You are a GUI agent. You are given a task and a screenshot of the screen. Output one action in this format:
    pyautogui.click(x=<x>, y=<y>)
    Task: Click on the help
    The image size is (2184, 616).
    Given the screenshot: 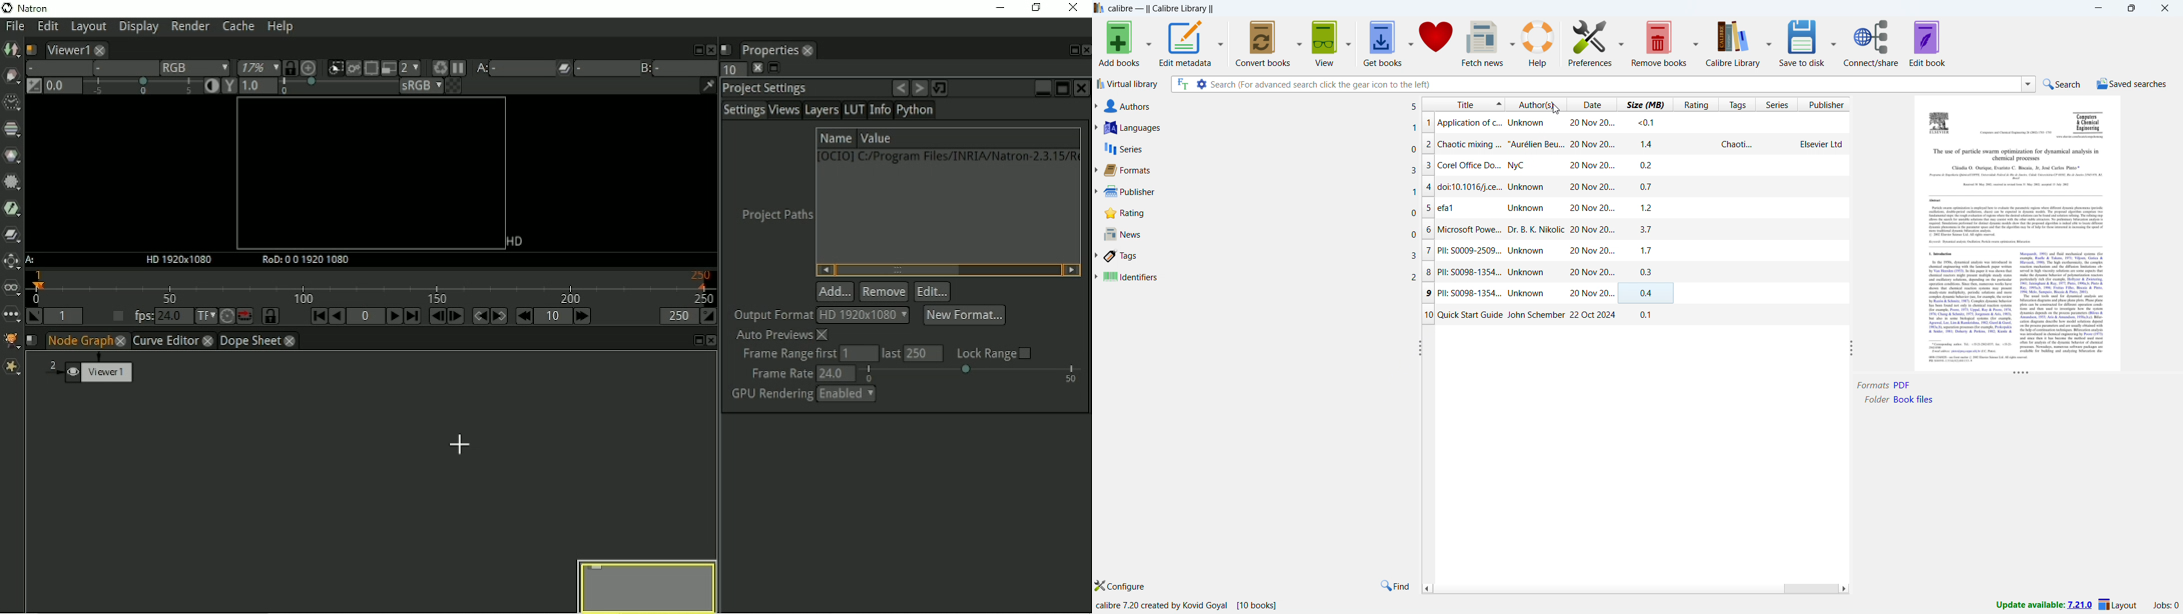 What is the action you would take?
    pyautogui.click(x=1538, y=42)
    